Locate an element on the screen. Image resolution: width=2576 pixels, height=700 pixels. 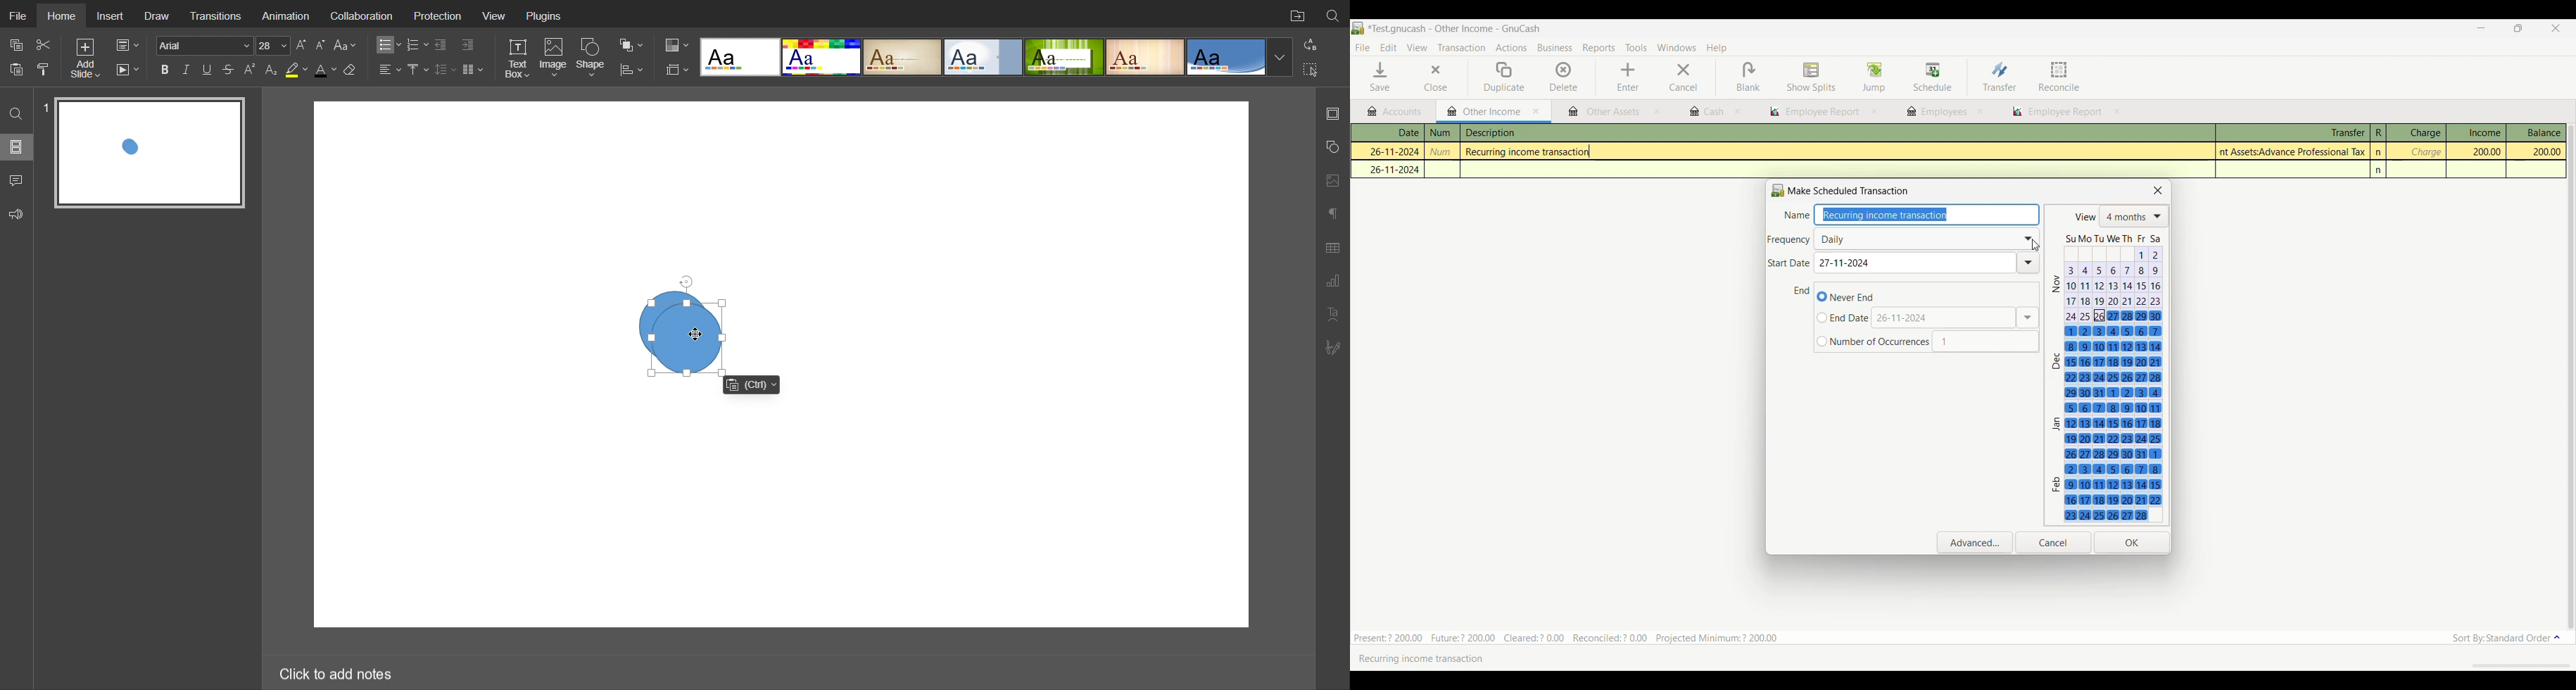
Close current tab is located at coordinates (1536, 112).